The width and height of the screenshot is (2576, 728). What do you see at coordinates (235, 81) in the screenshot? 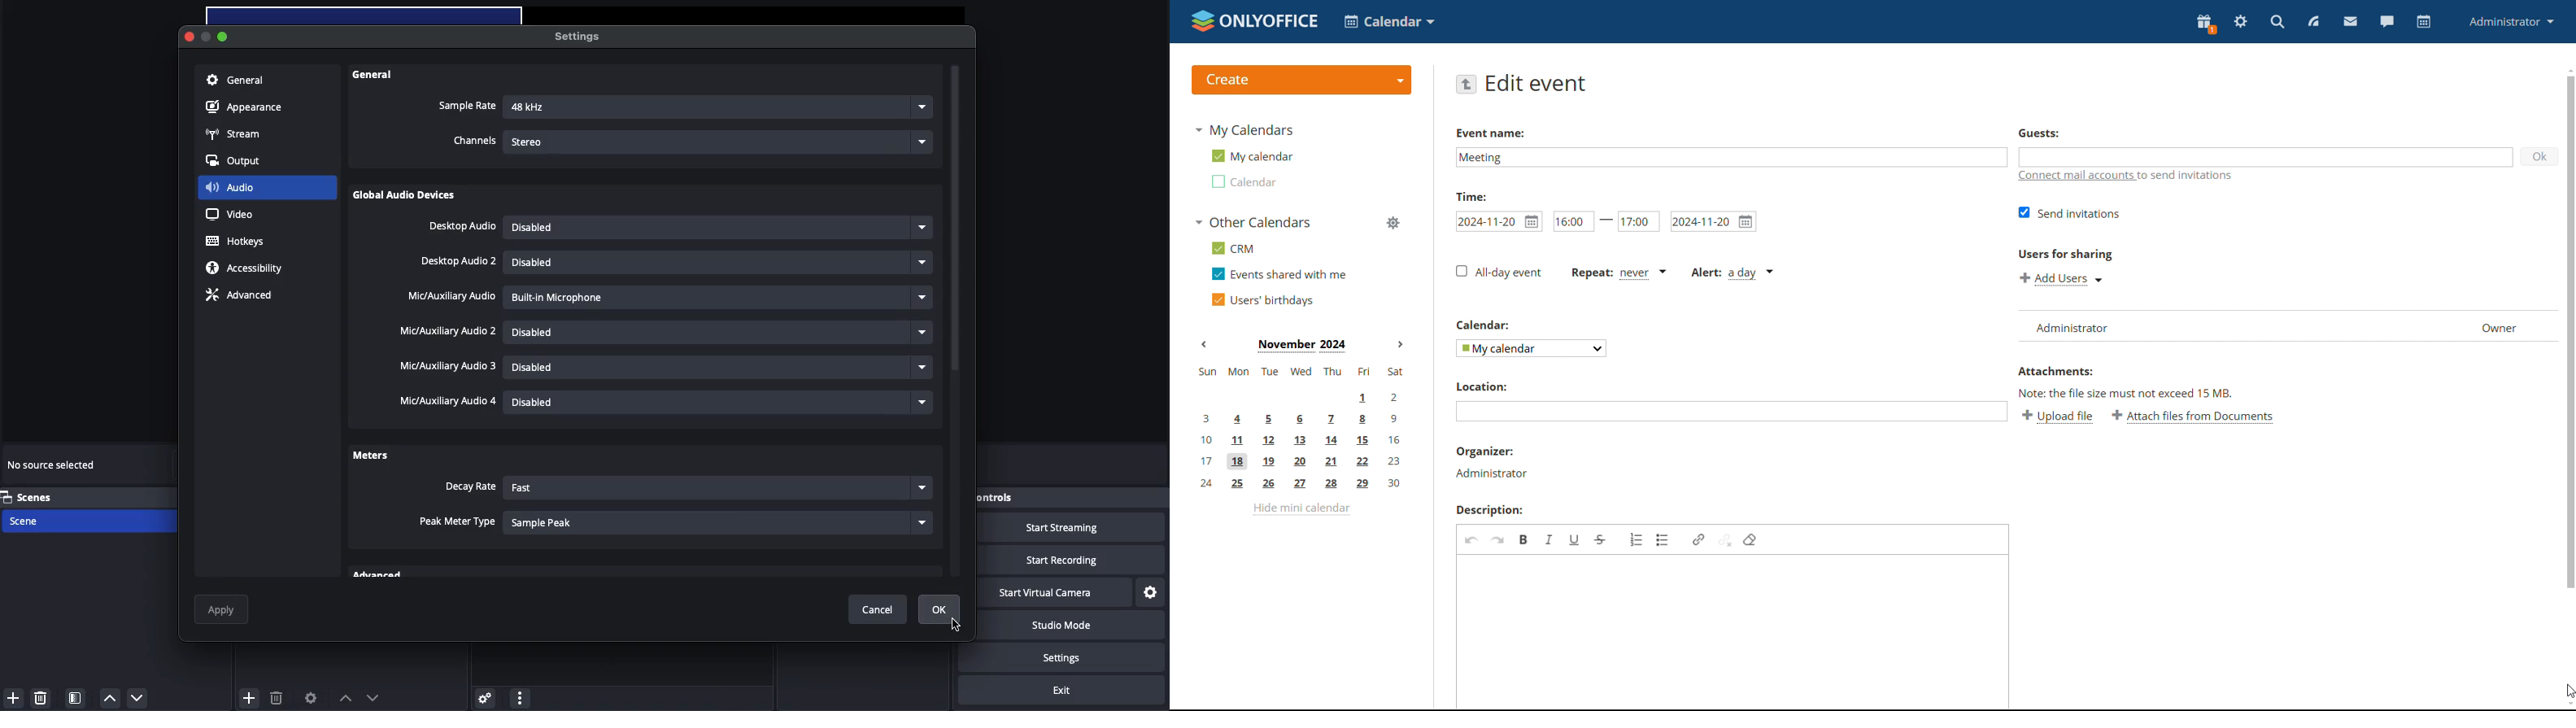
I see `General` at bounding box center [235, 81].